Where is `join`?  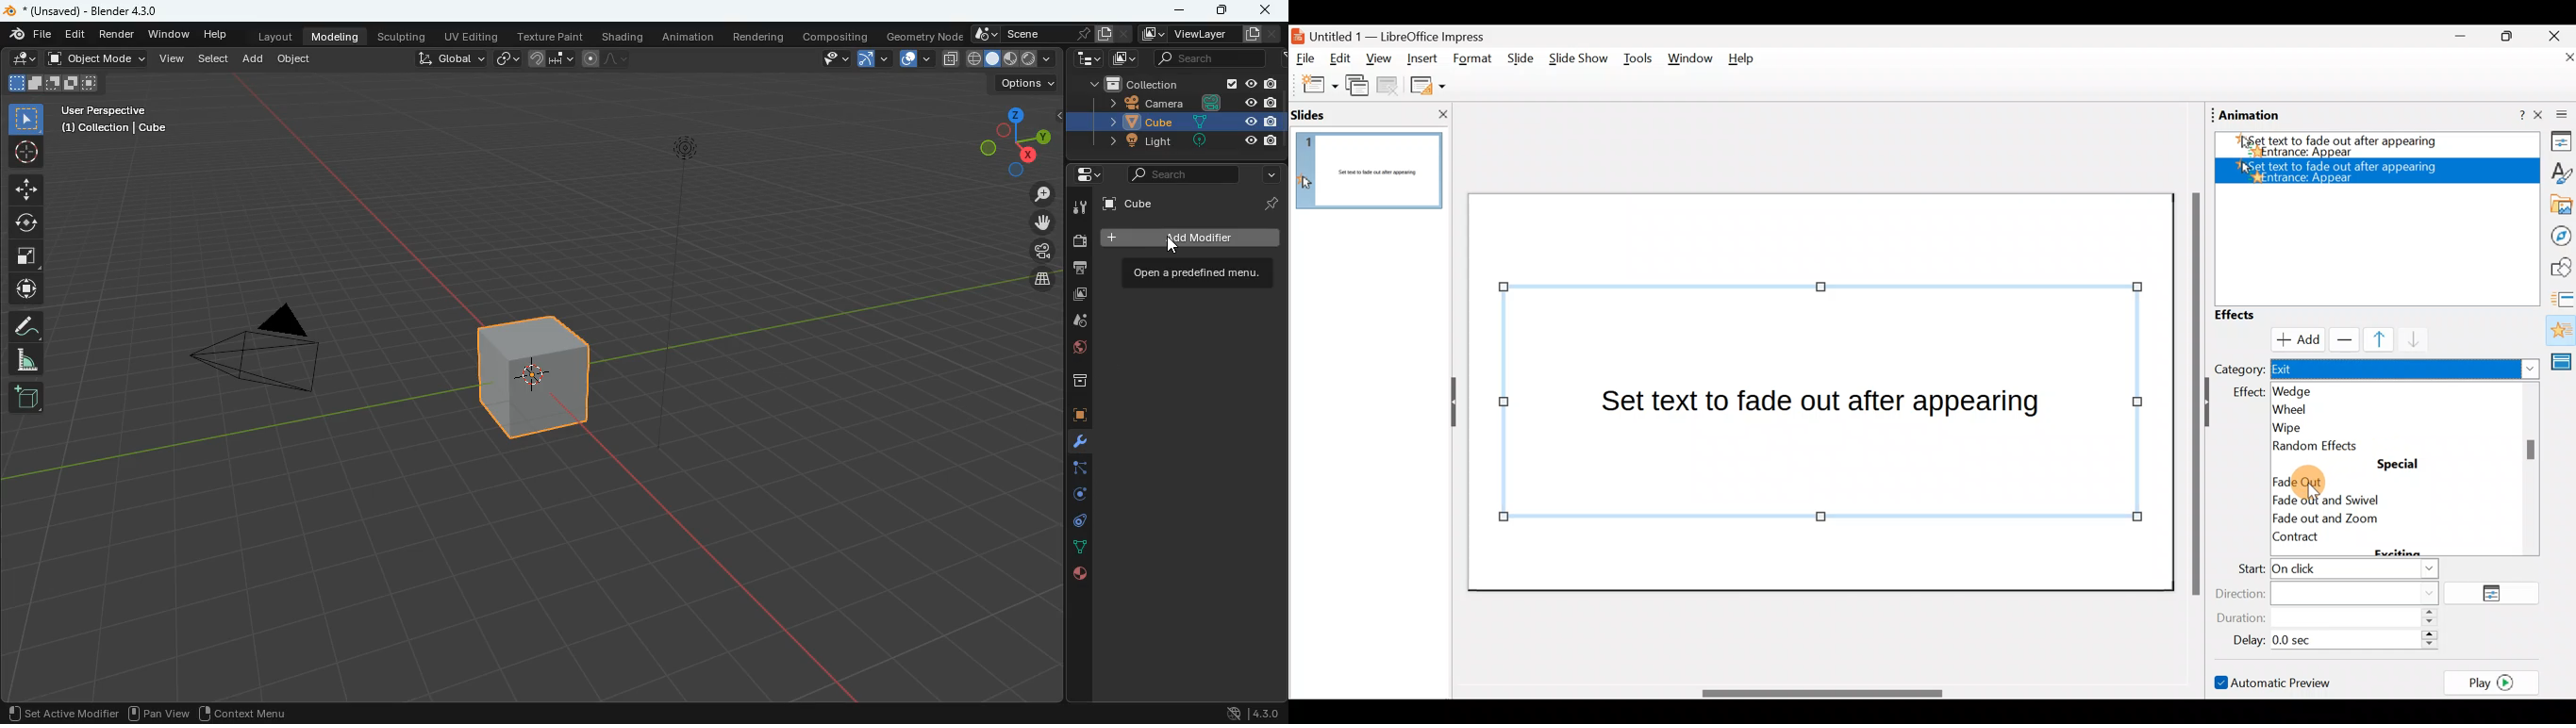 join is located at coordinates (546, 58).